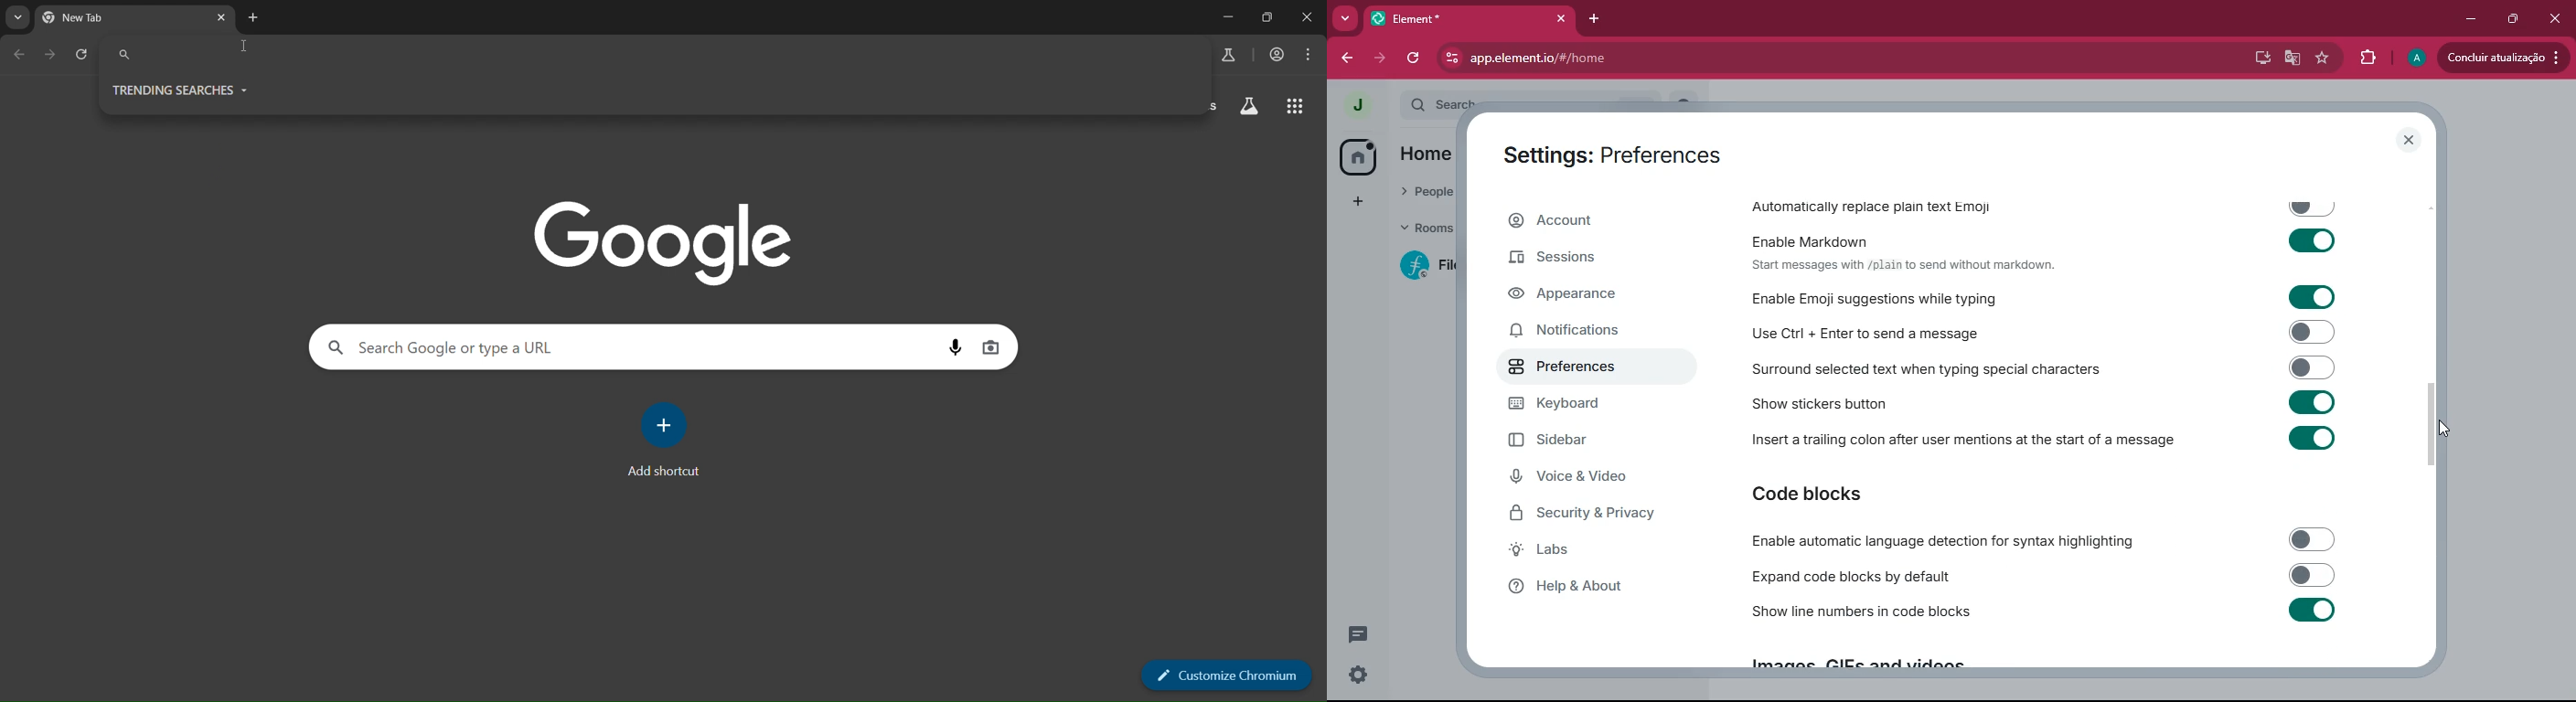 This screenshot has height=728, width=2576. I want to click on add tab, so click(1590, 22).